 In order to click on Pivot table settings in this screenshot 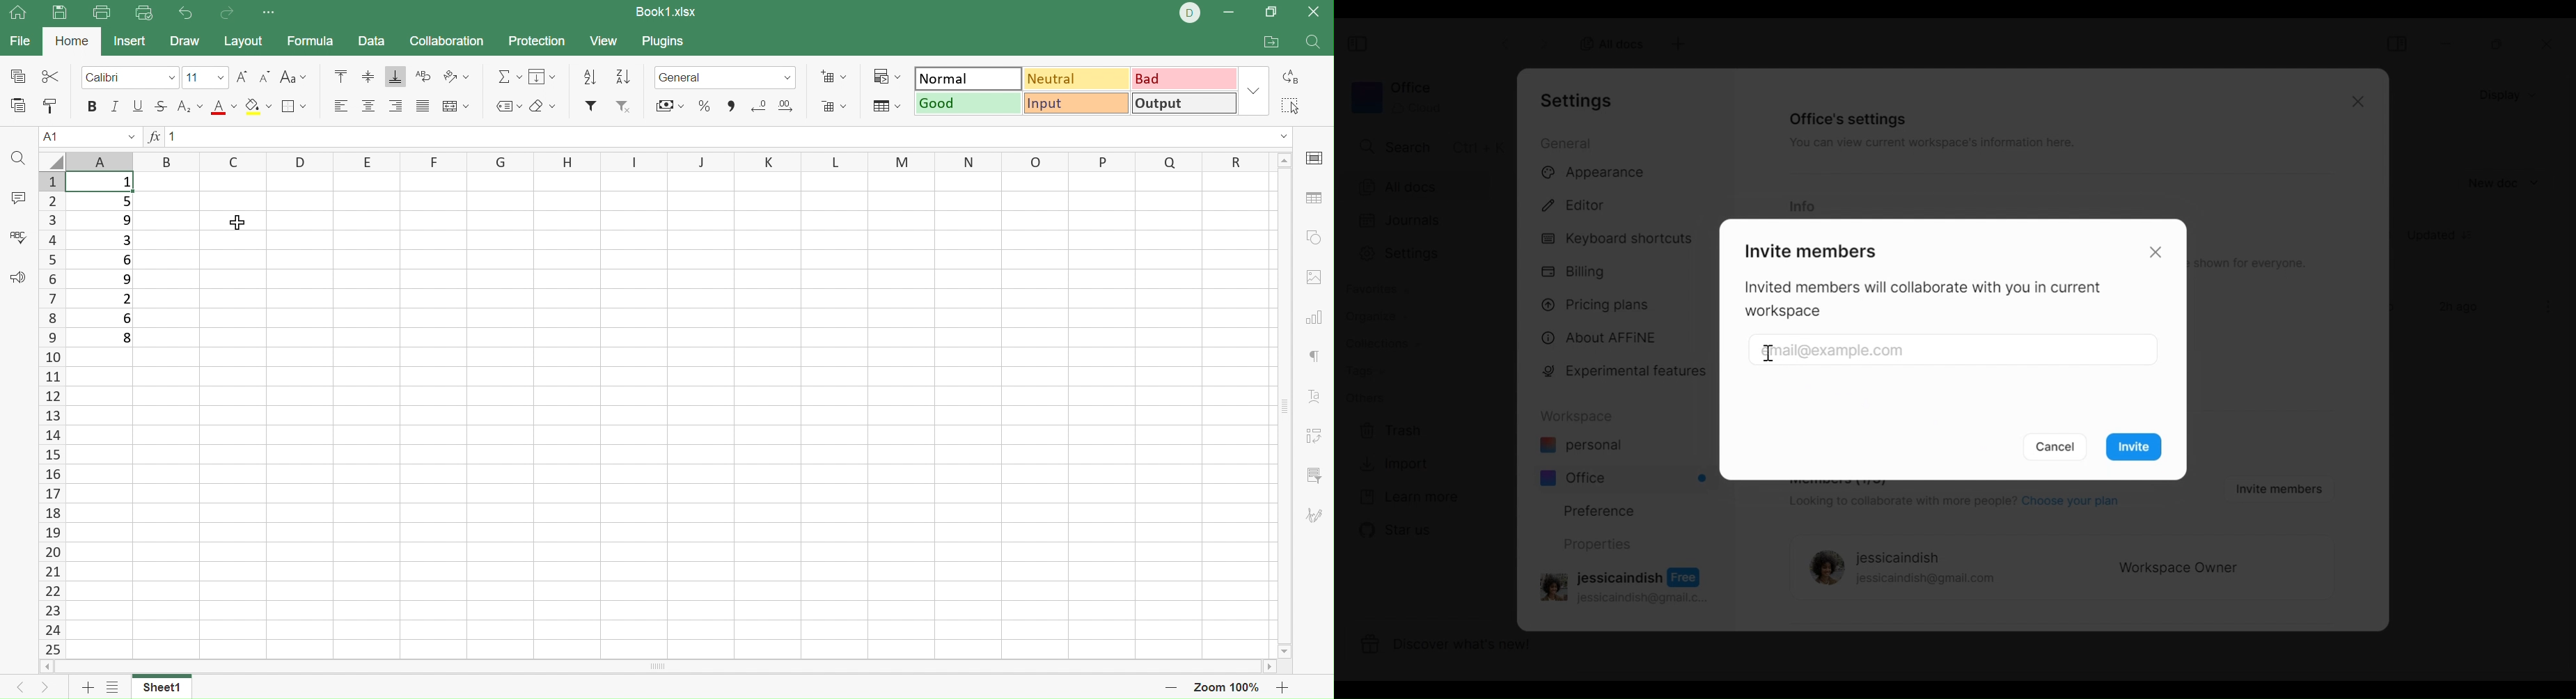, I will do `click(1319, 436)`.